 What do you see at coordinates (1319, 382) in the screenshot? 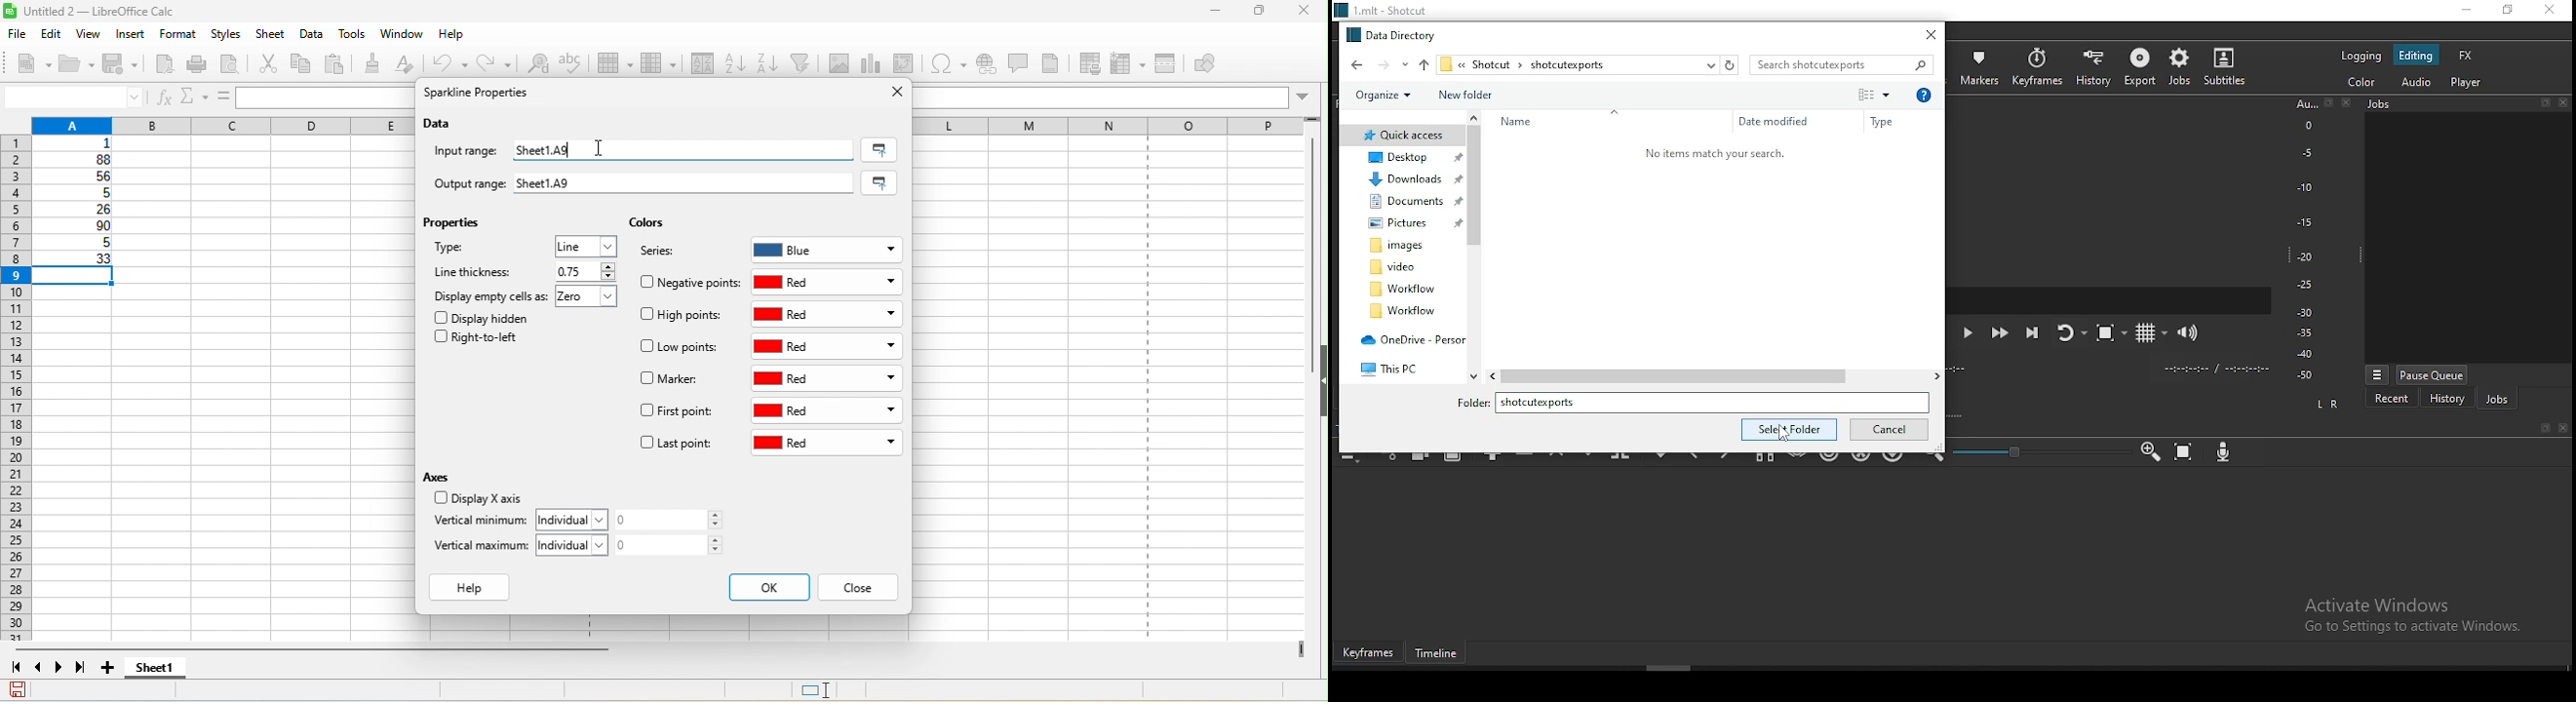
I see `hide` at bounding box center [1319, 382].